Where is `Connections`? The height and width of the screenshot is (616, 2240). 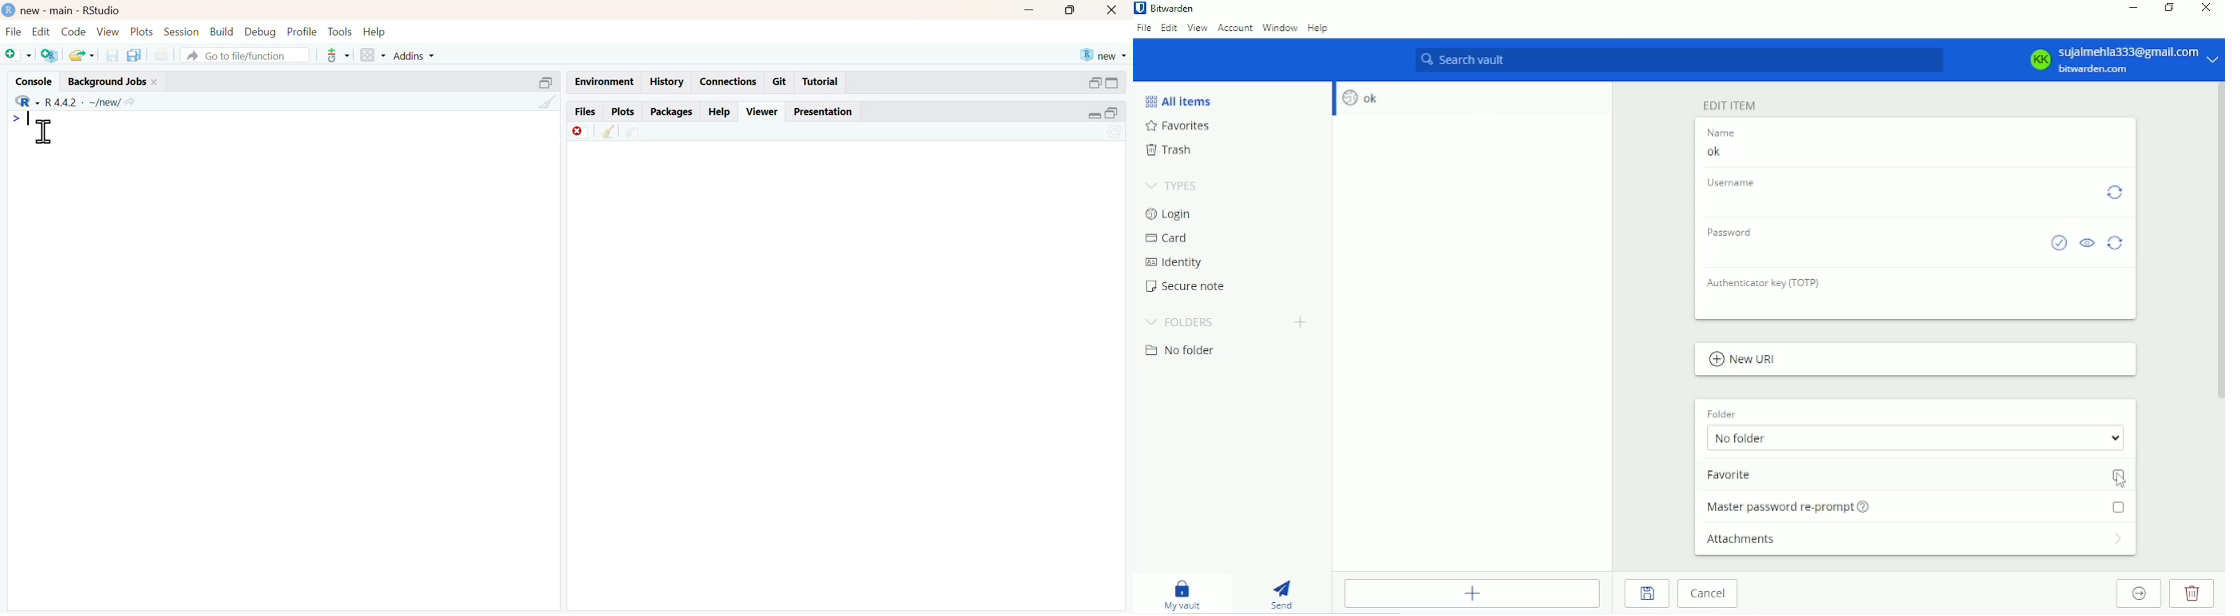
Connections is located at coordinates (731, 83).